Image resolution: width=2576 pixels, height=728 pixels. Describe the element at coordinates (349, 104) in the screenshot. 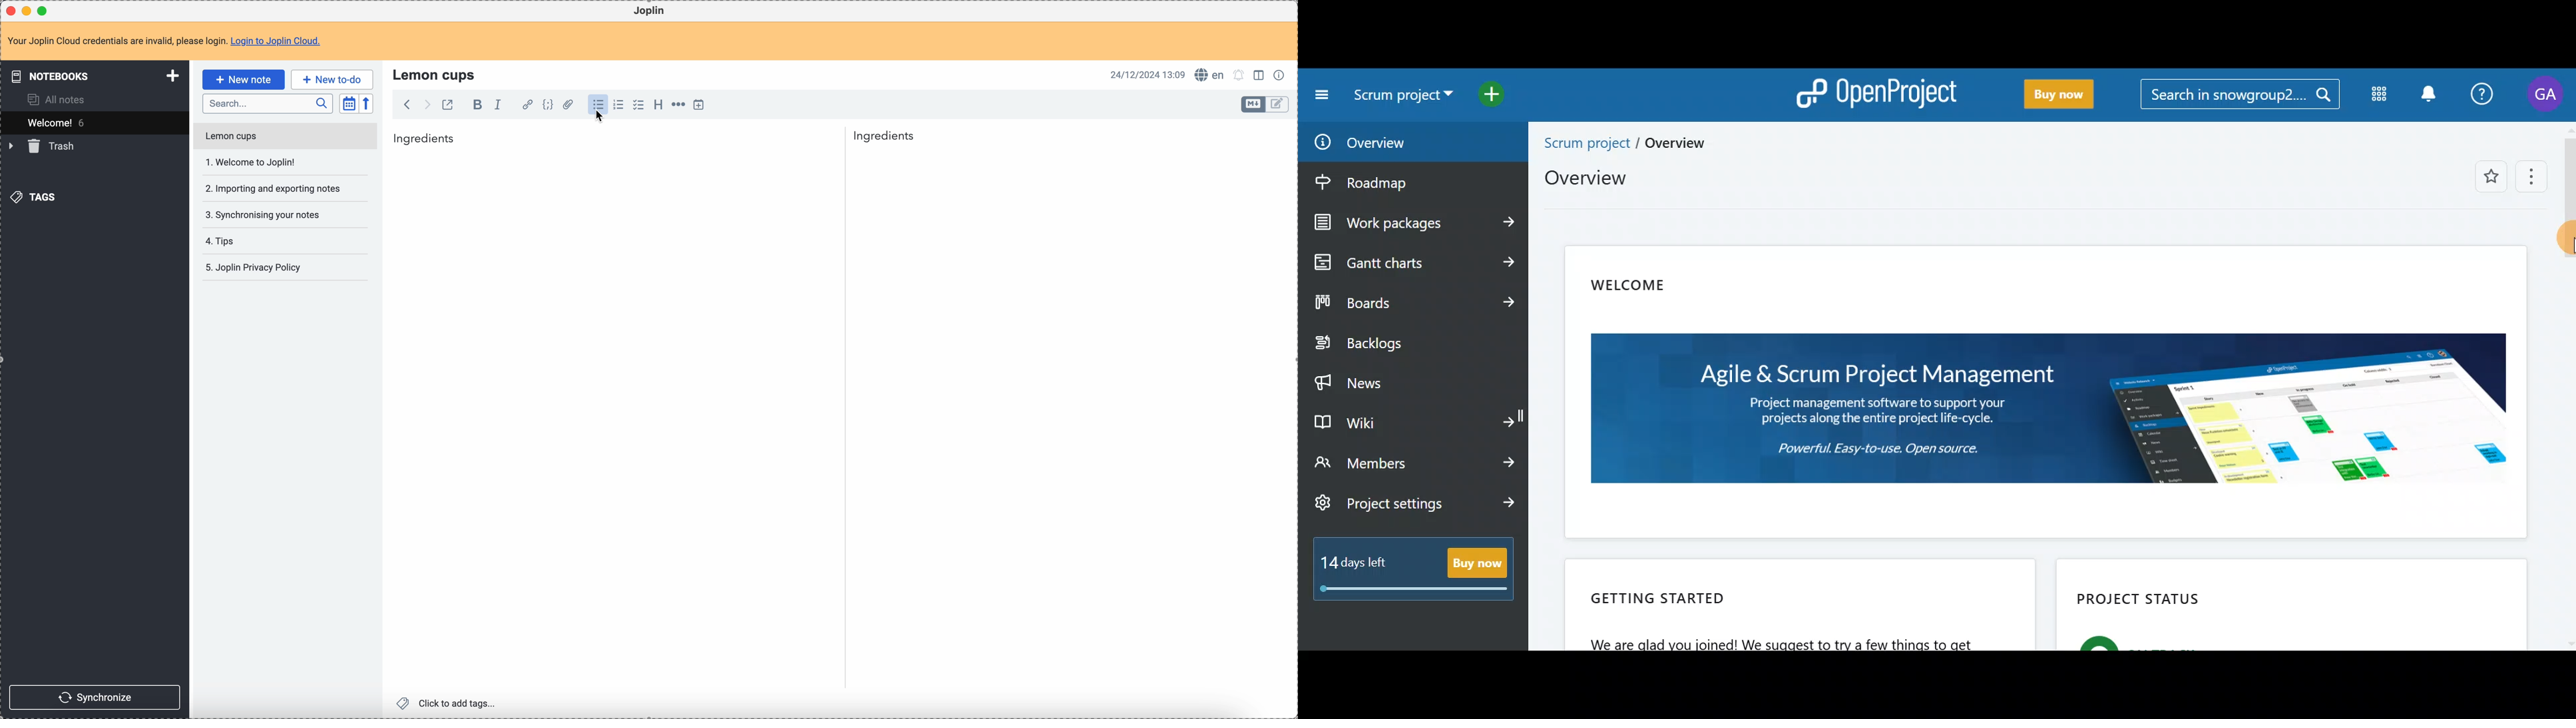

I see `toggle sort order field` at that location.